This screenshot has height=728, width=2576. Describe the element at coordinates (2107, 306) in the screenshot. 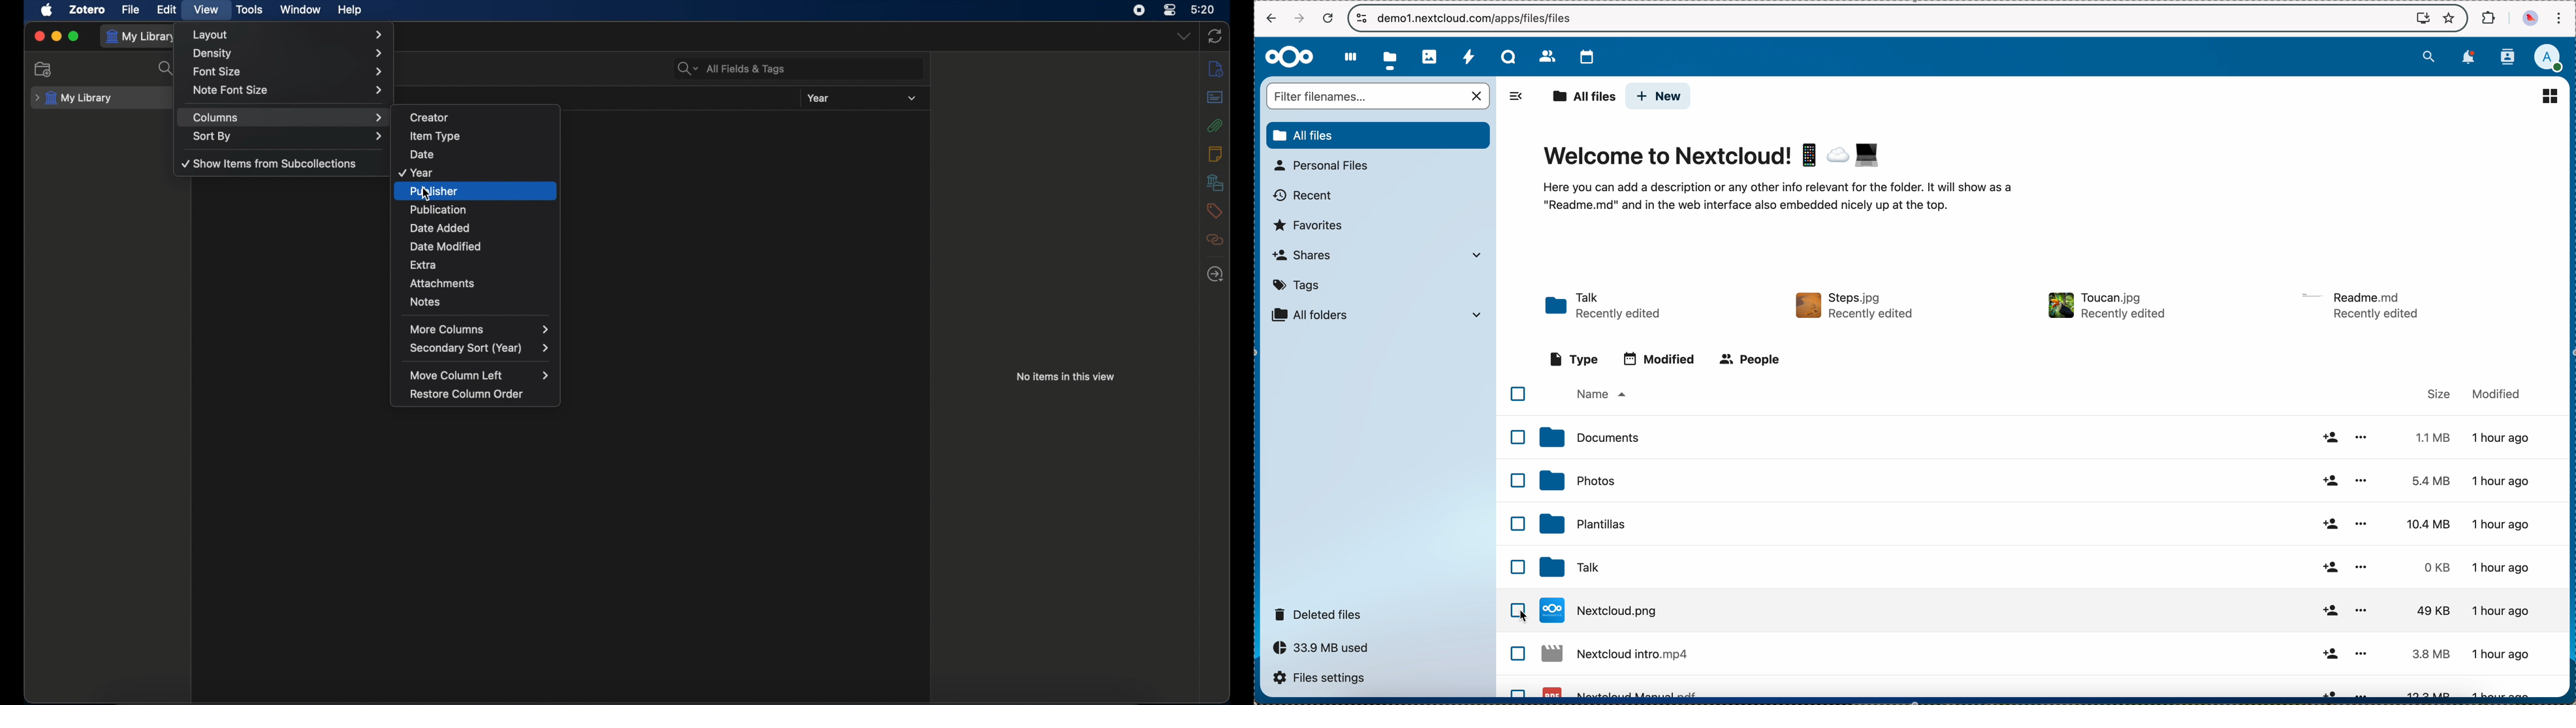

I see `file` at that location.